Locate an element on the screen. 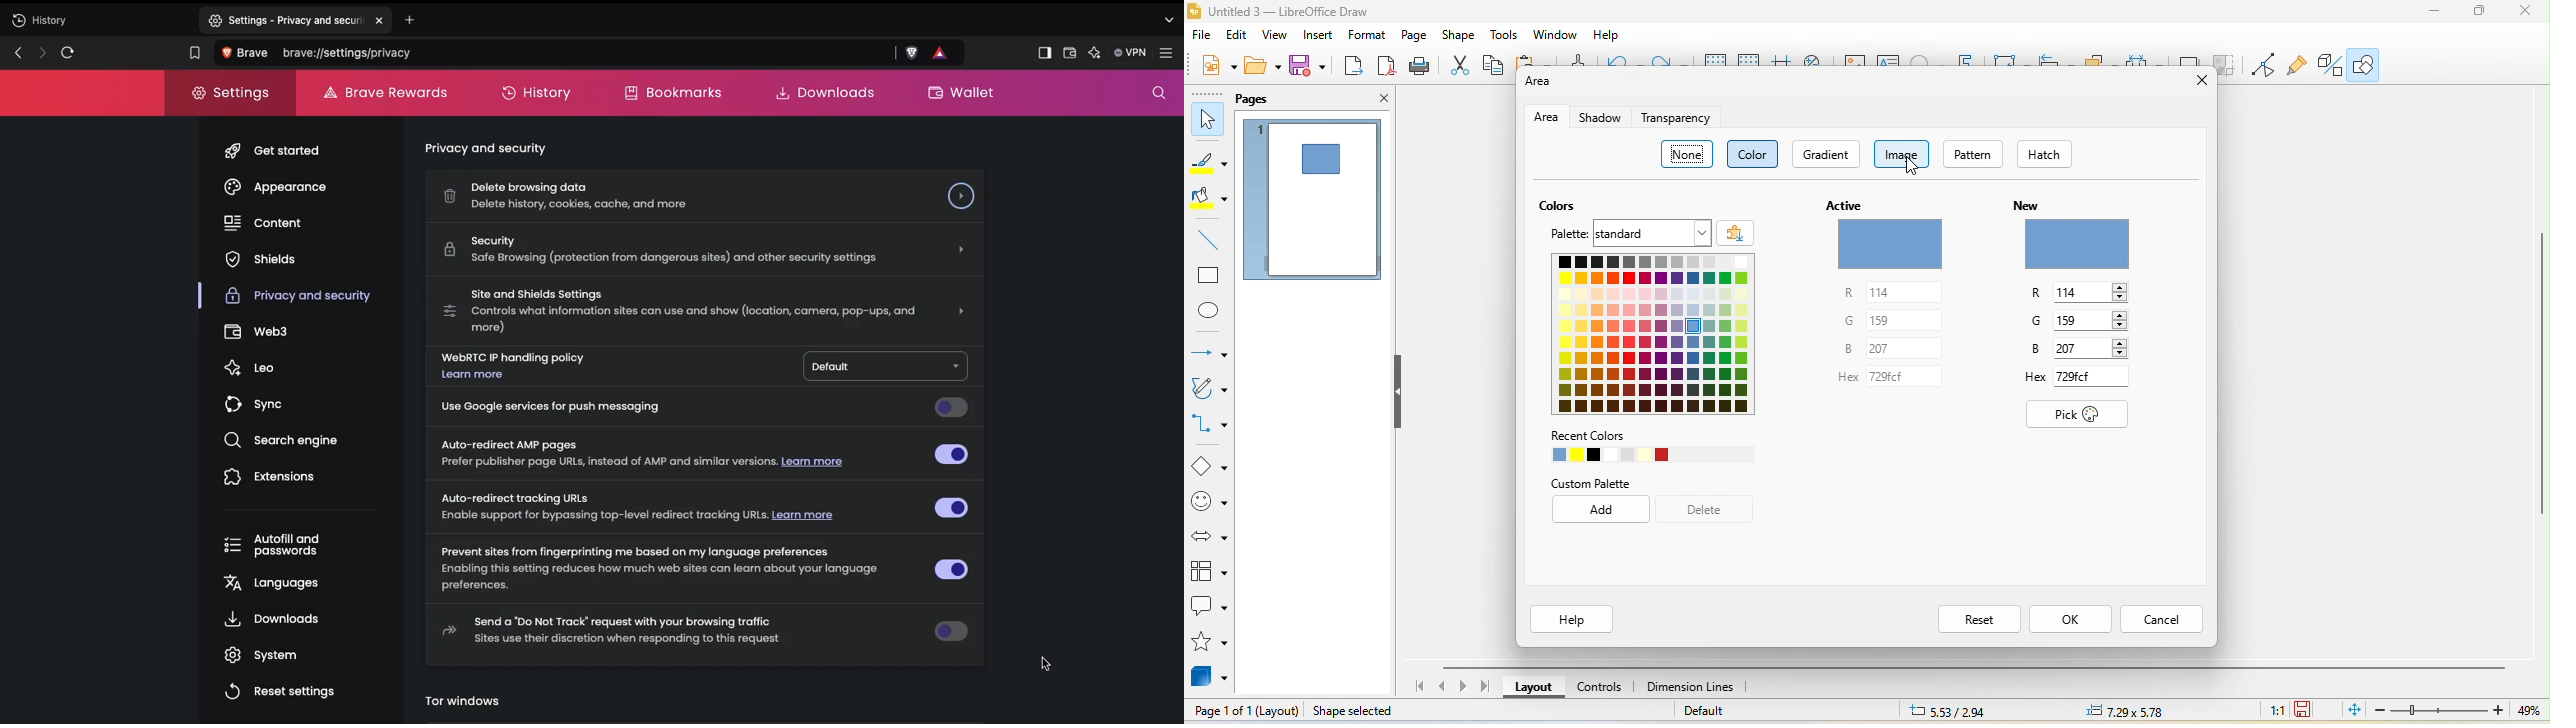 This screenshot has width=2576, height=728. 1:1 is located at coordinates (2269, 709).